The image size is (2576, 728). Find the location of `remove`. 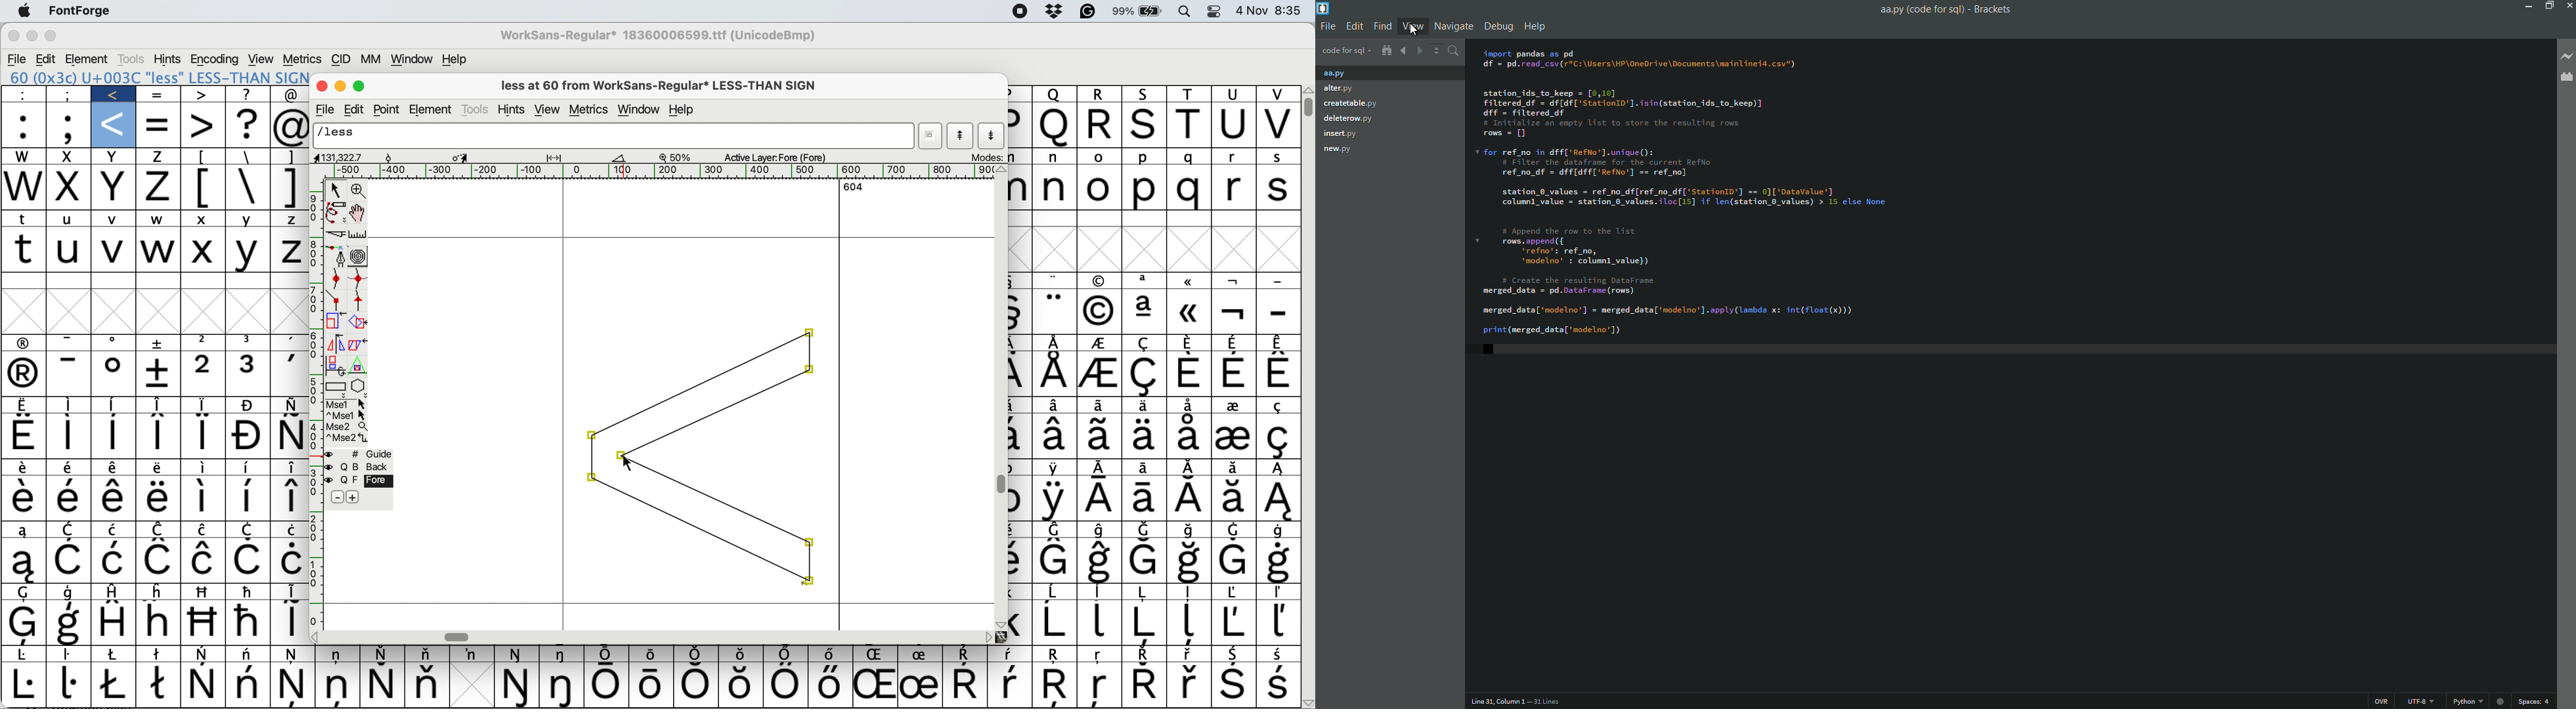

remove is located at coordinates (339, 496).